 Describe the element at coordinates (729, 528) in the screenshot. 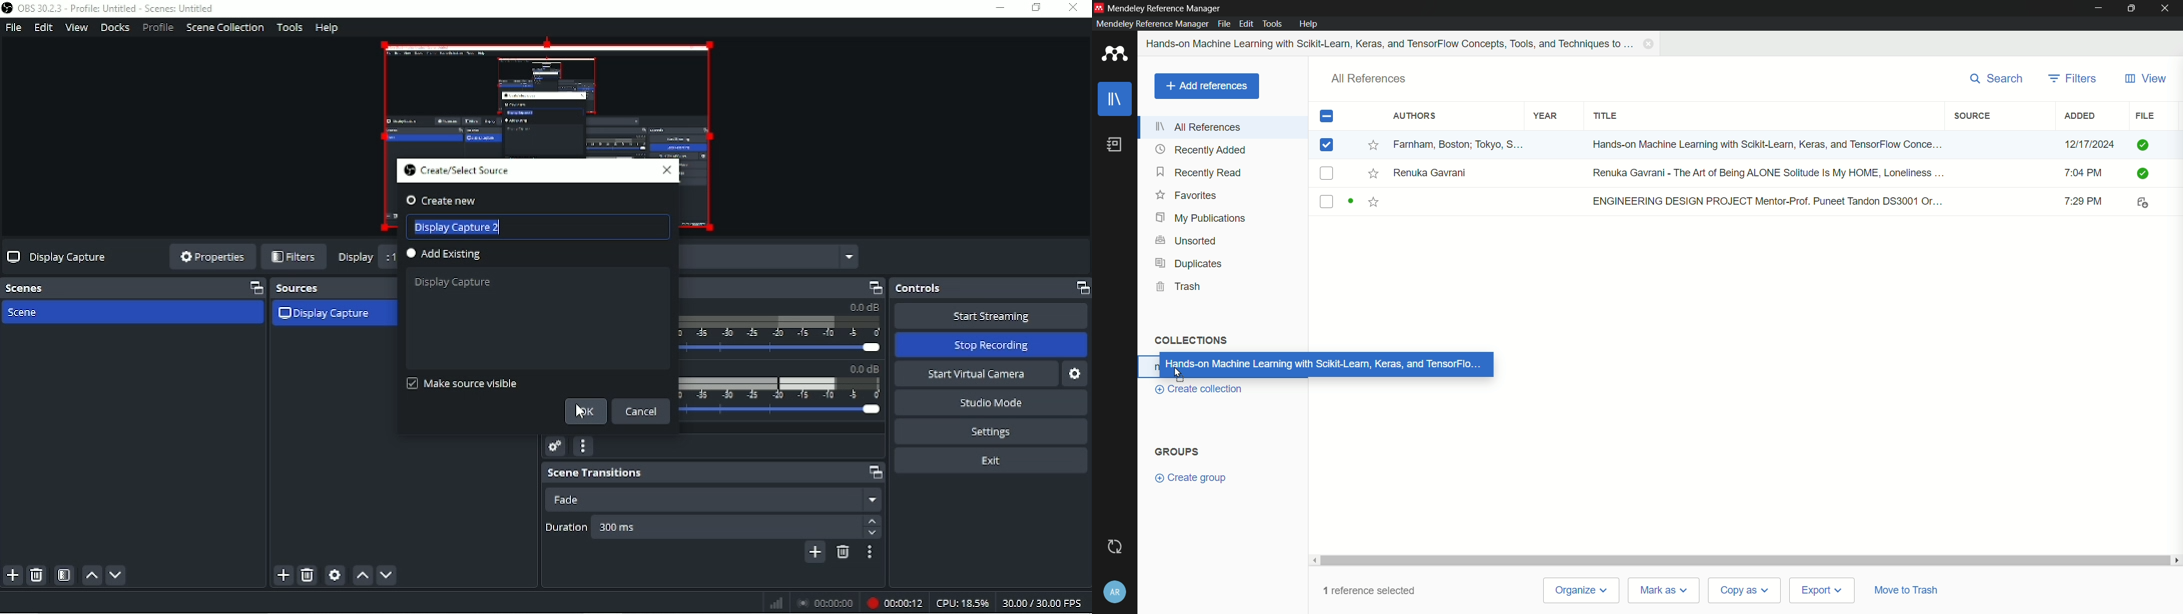

I see `Duration 300 ms.` at that location.